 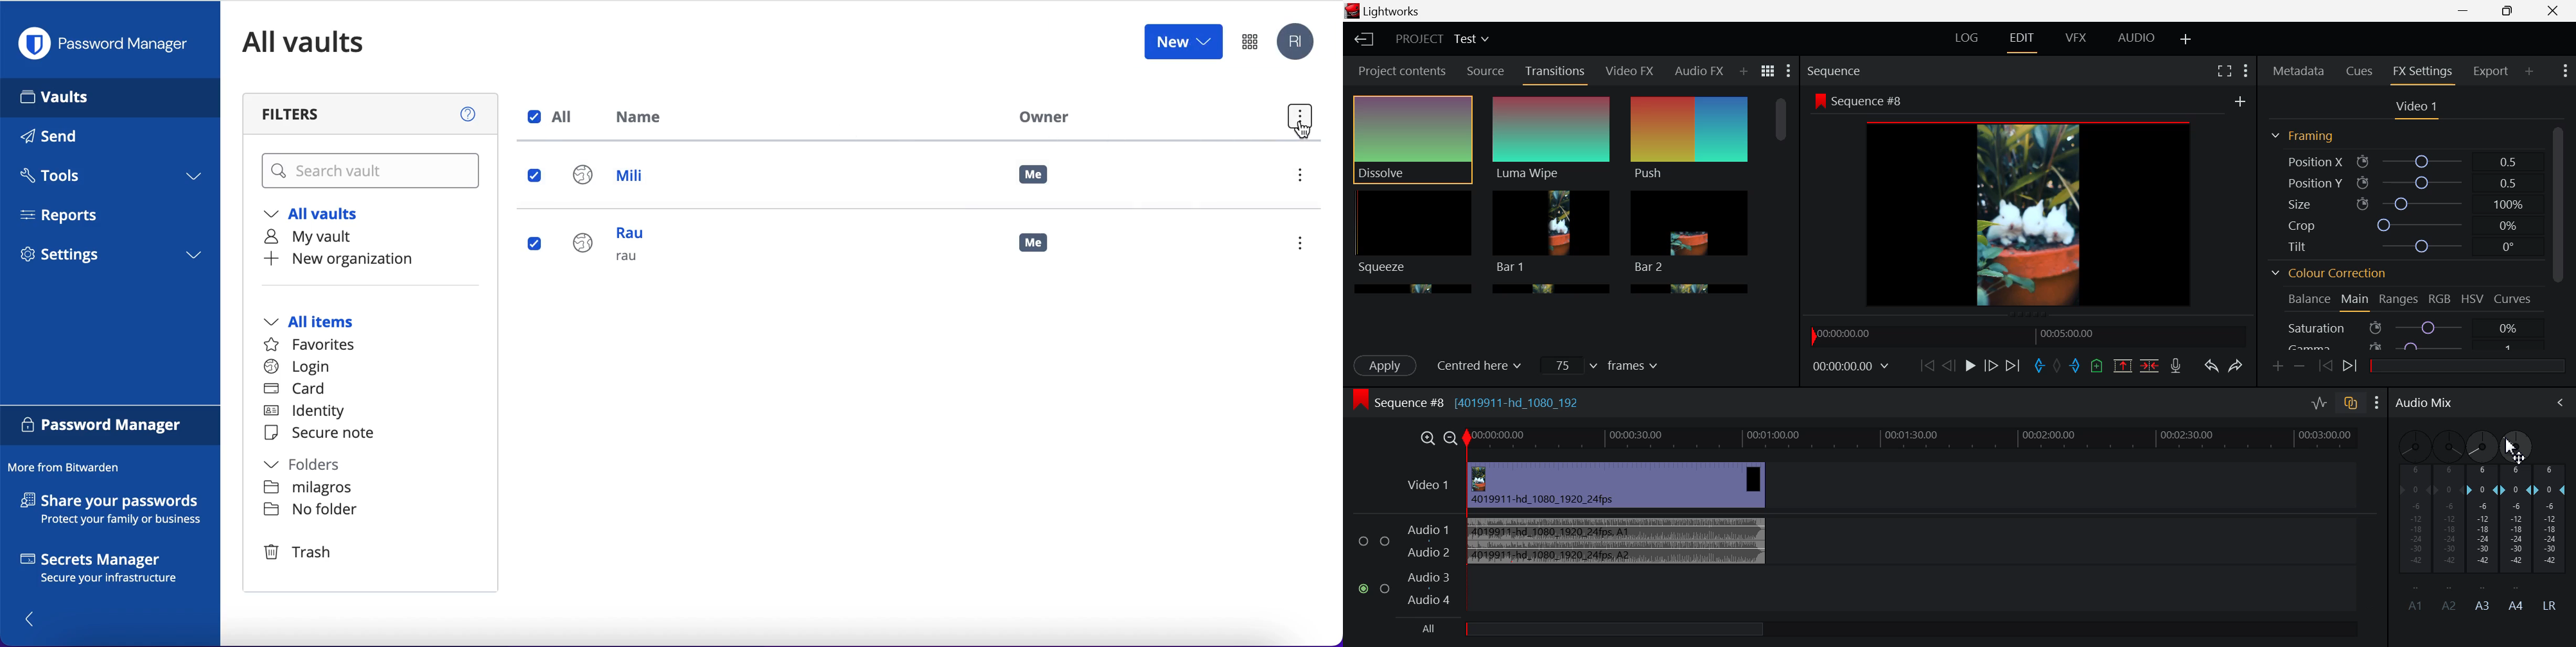 I want to click on Luma Wipe, so click(x=1552, y=139).